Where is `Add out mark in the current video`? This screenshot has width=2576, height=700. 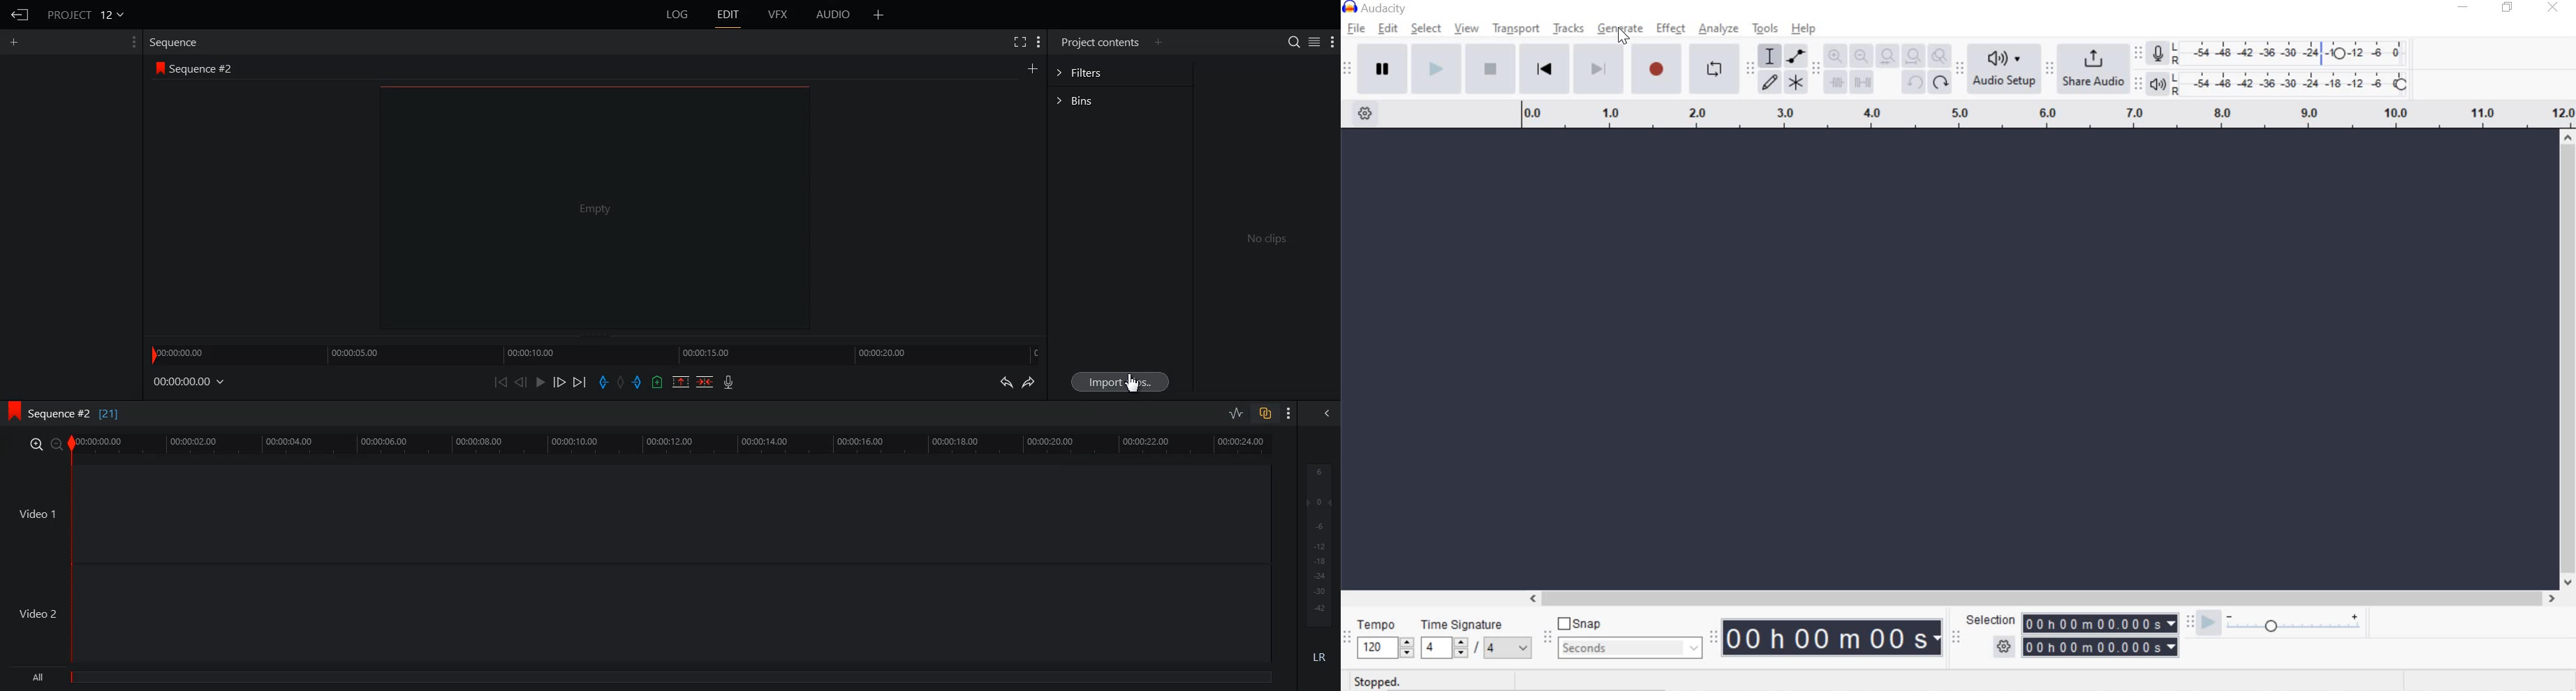 Add out mark in the current video is located at coordinates (638, 382).